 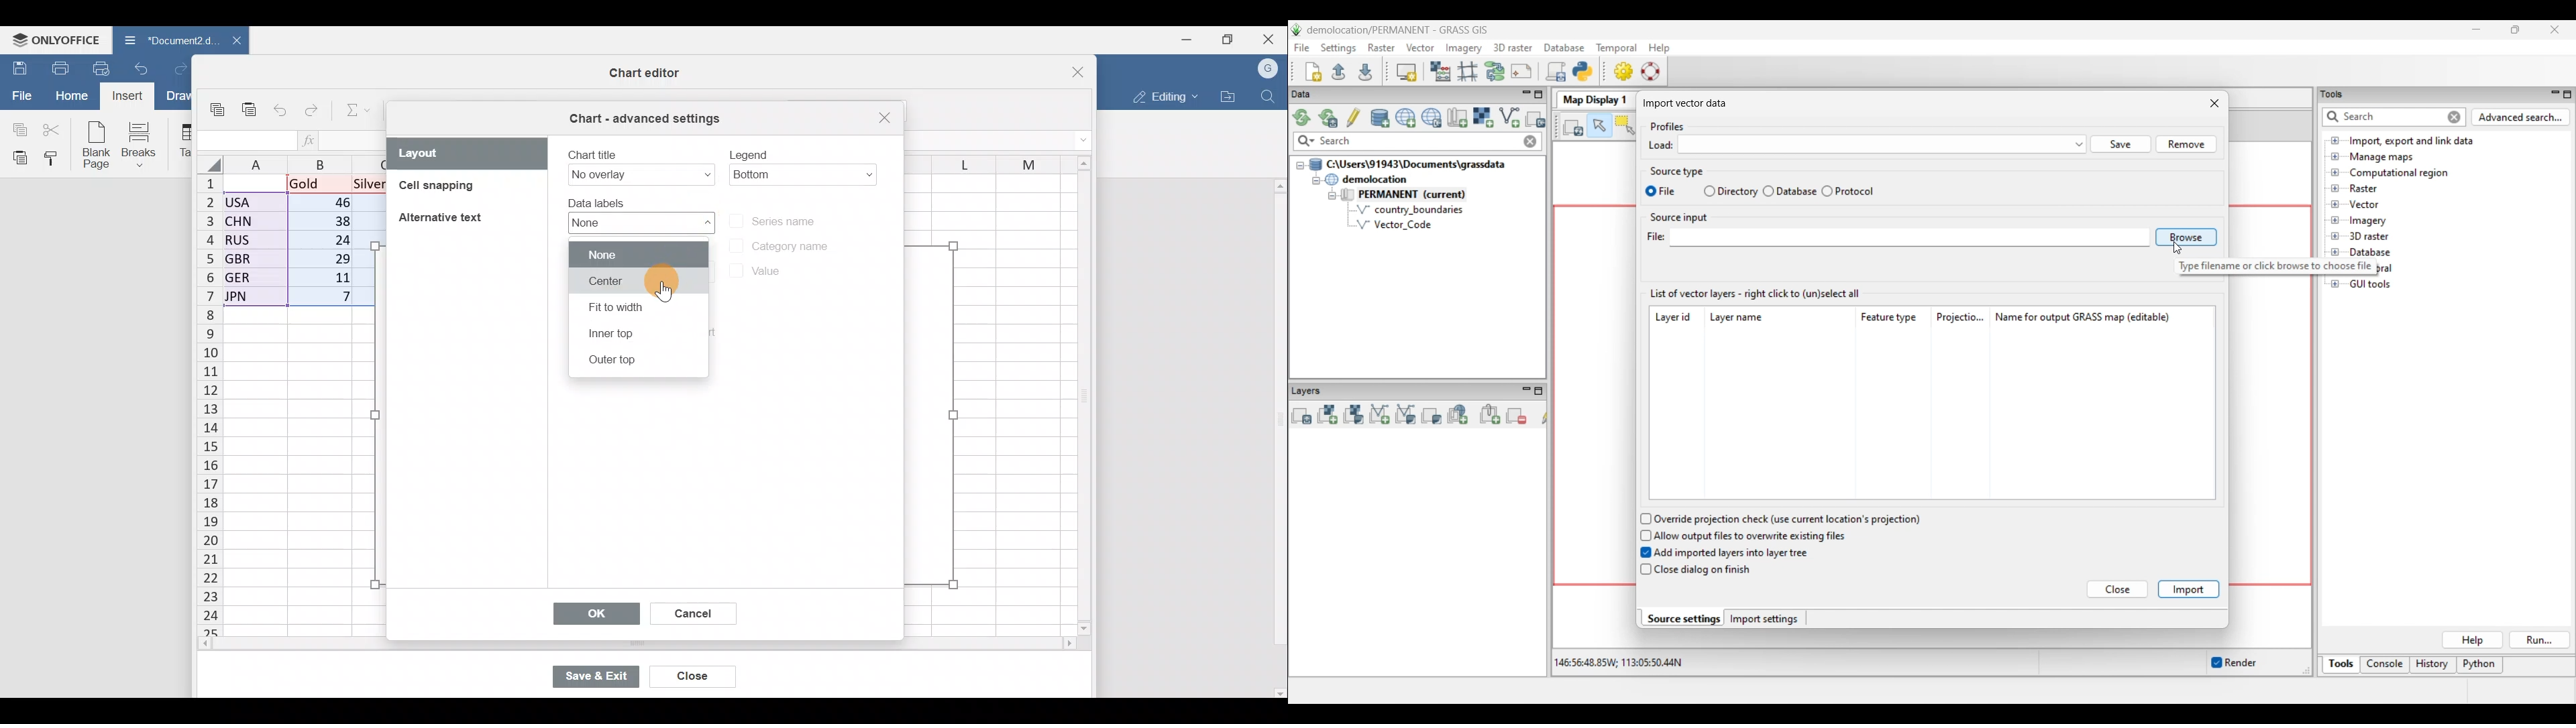 I want to click on Cursor on Insert, so click(x=132, y=96).